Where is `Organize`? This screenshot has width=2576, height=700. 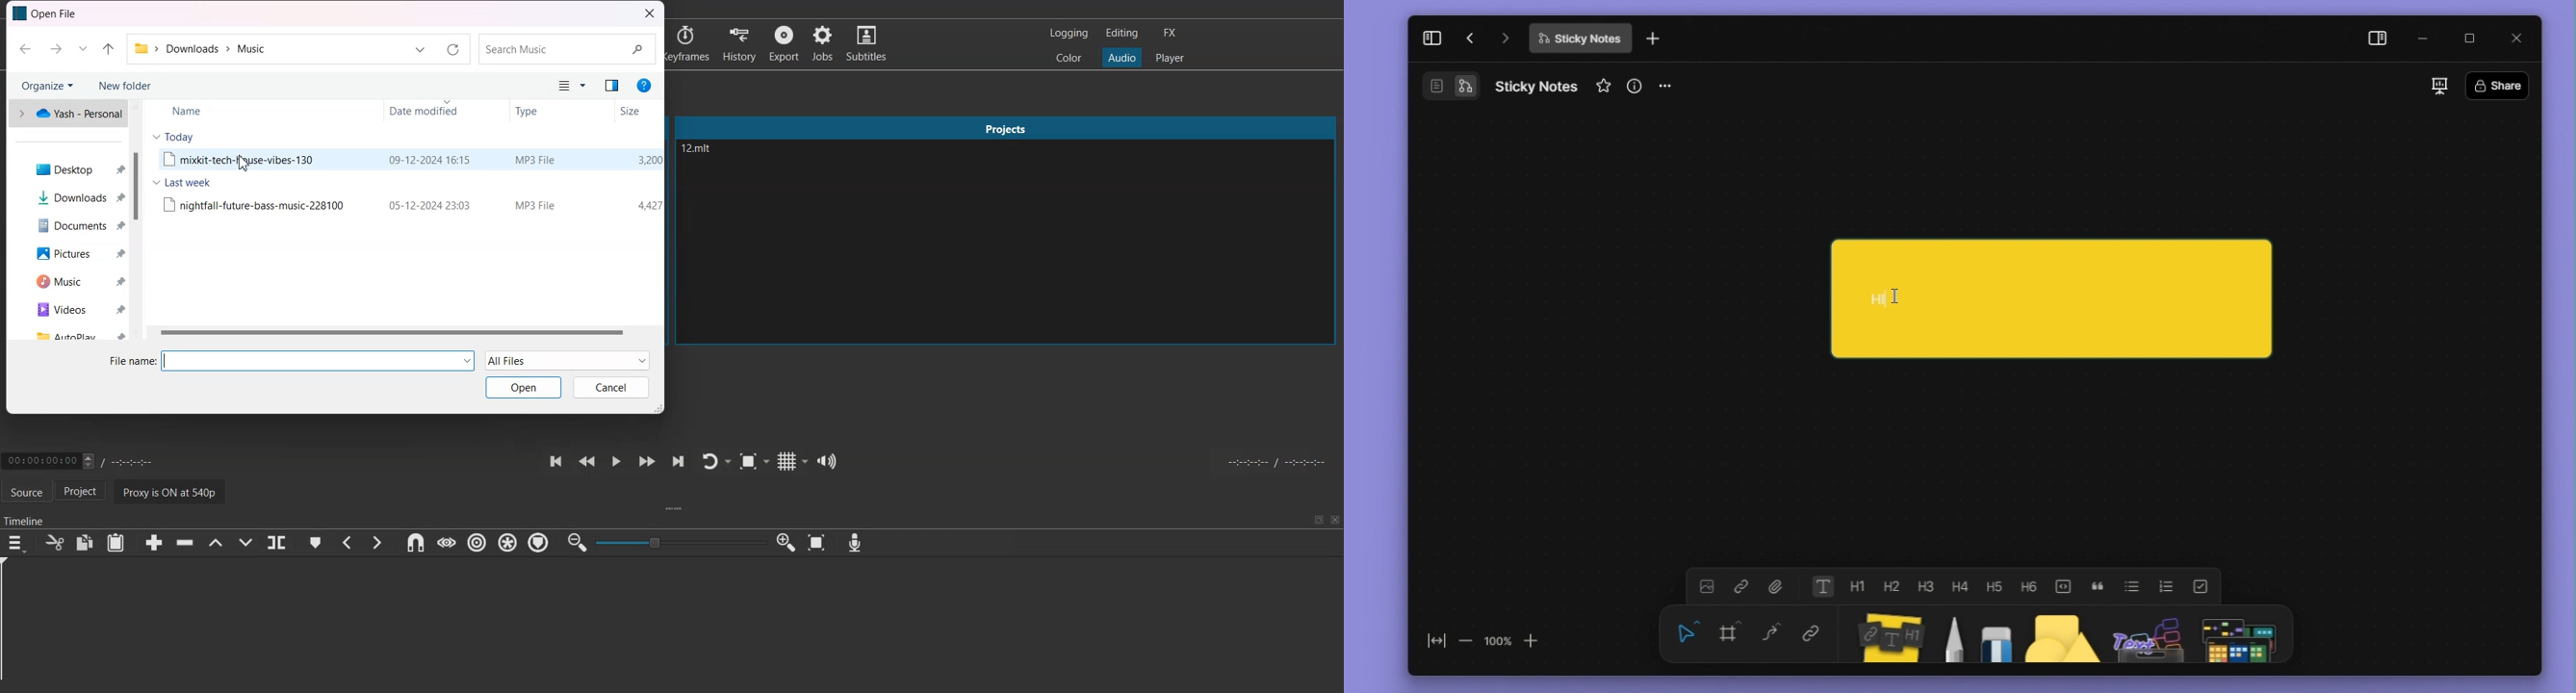
Organize is located at coordinates (47, 85).